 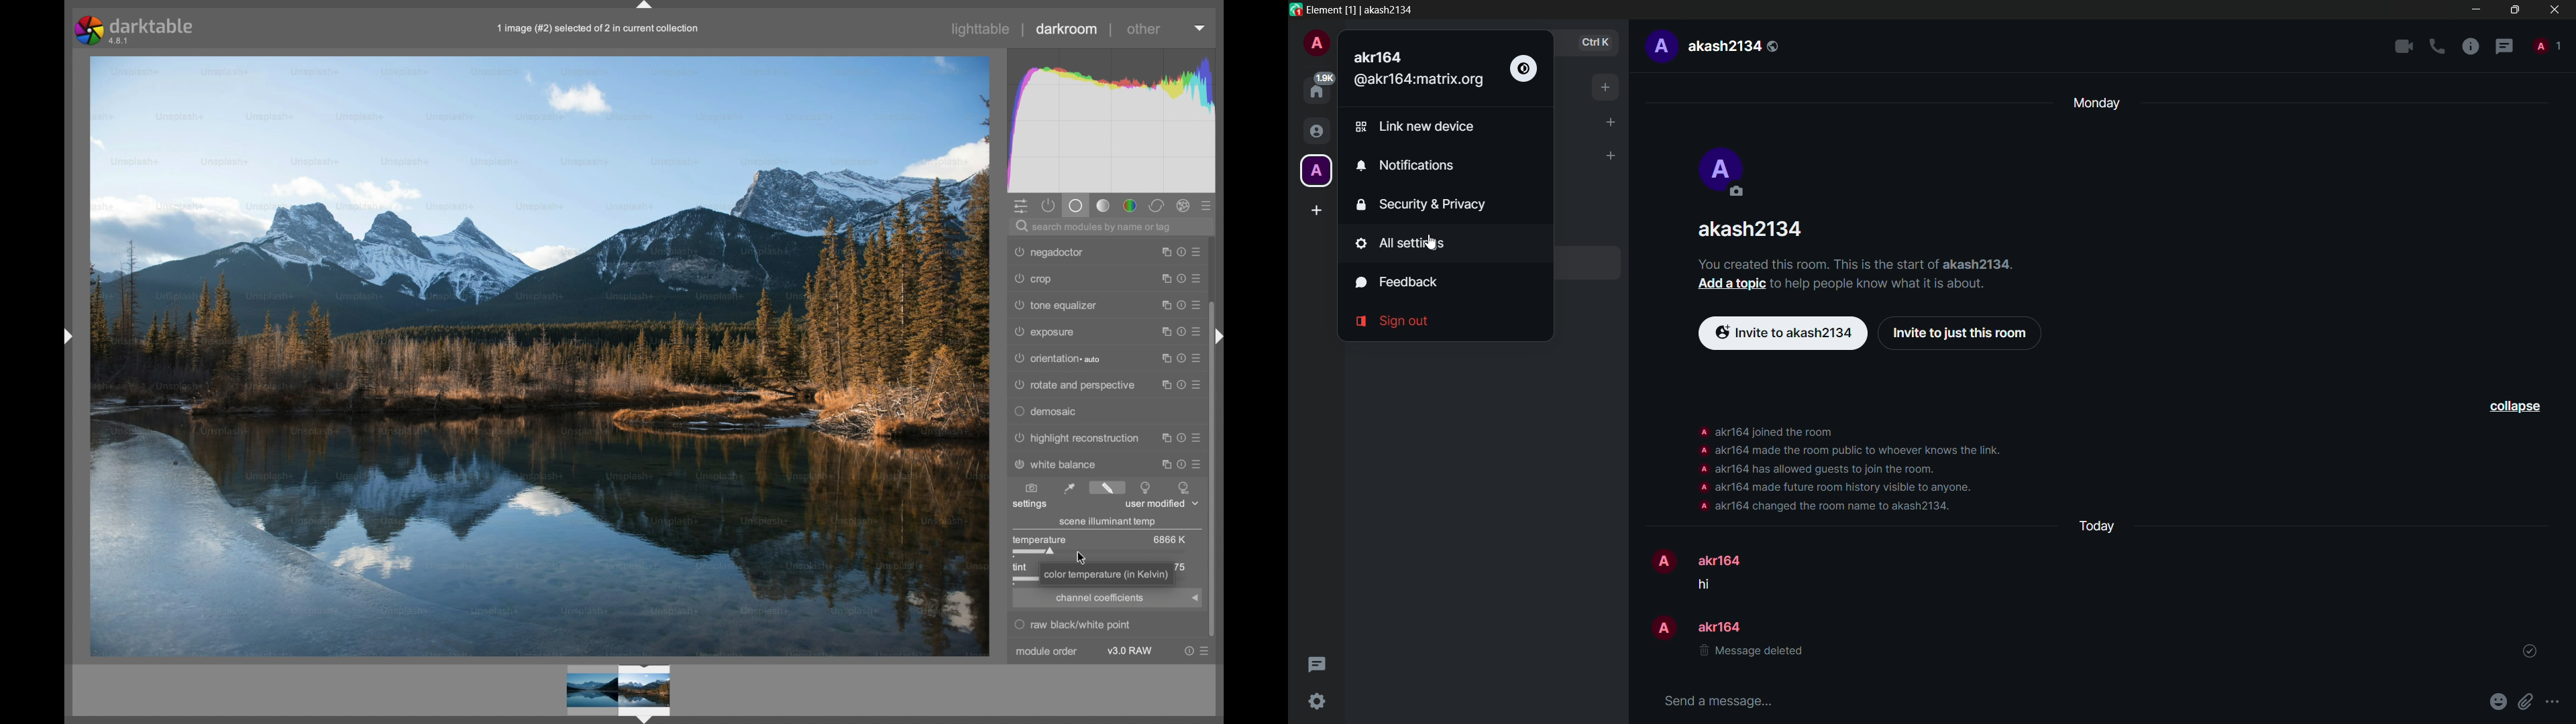 What do you see at coordinates (1702, 431) in the screenshot?
I see `profile` at bounding box center [1702, 431].